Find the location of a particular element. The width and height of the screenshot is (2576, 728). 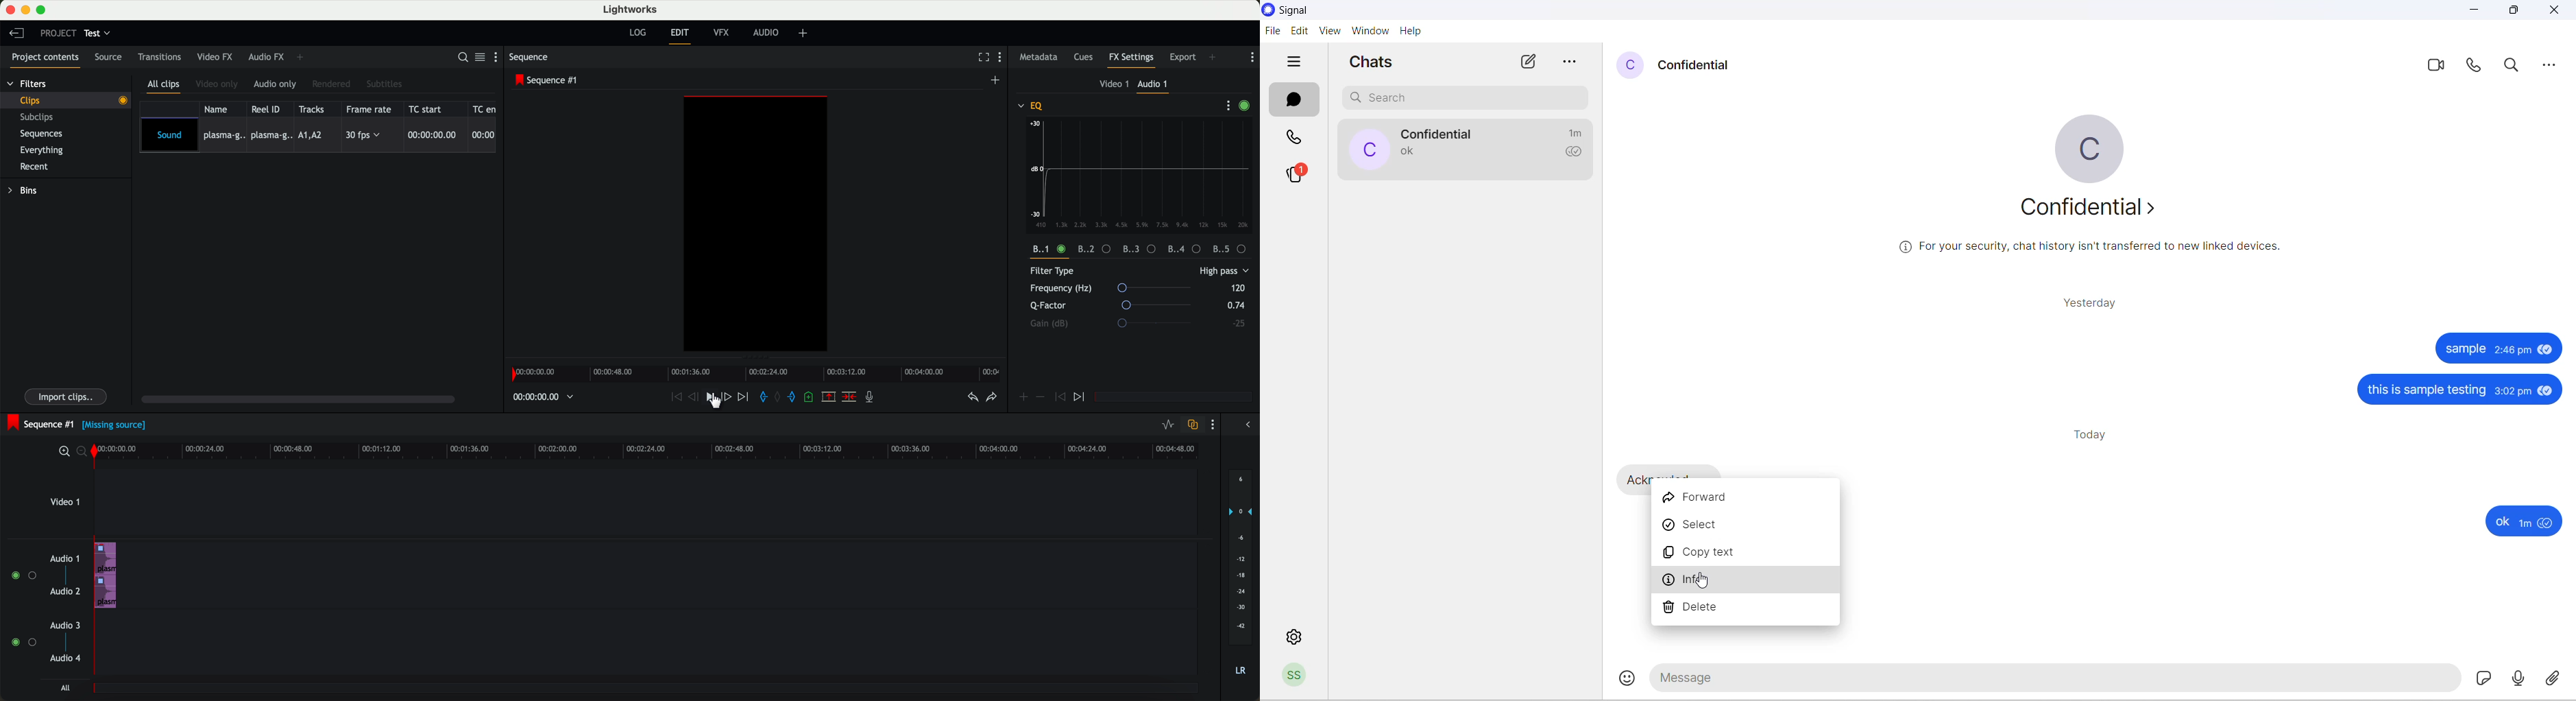

zoom out is located at coordinates (84, 453).